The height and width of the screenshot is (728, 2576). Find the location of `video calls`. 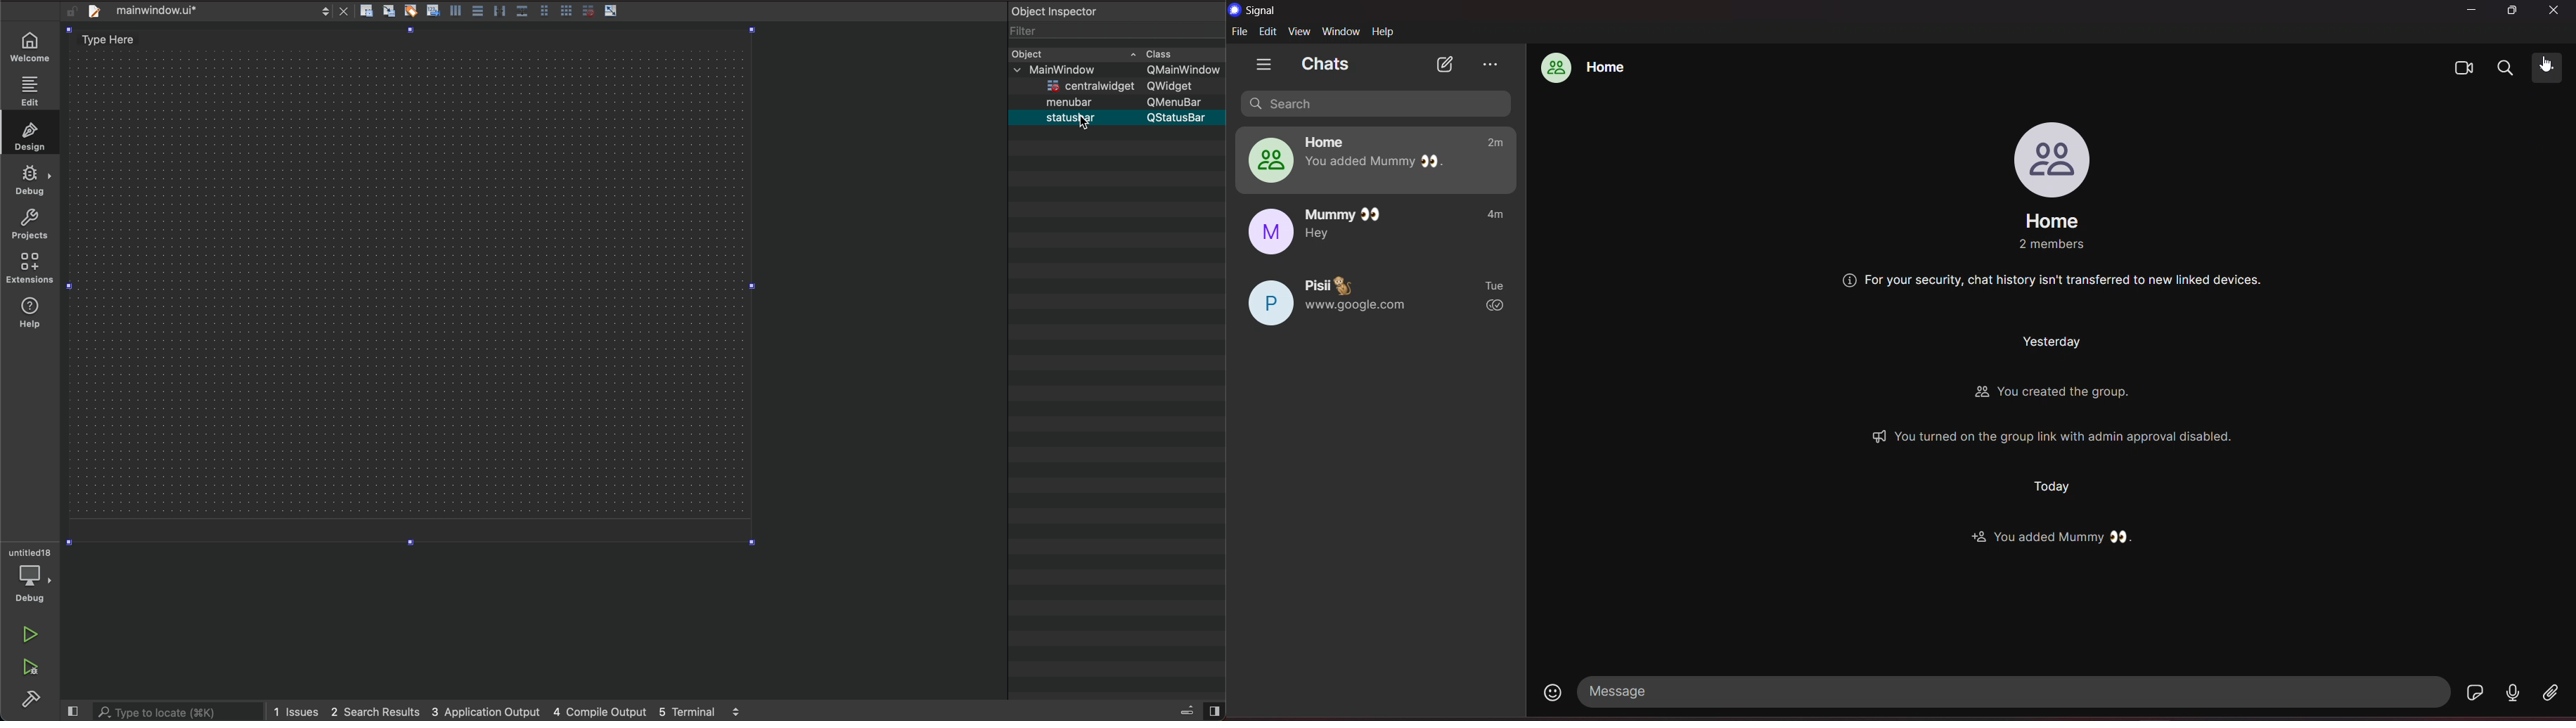

video calls is located at coordinates (2459, 68).